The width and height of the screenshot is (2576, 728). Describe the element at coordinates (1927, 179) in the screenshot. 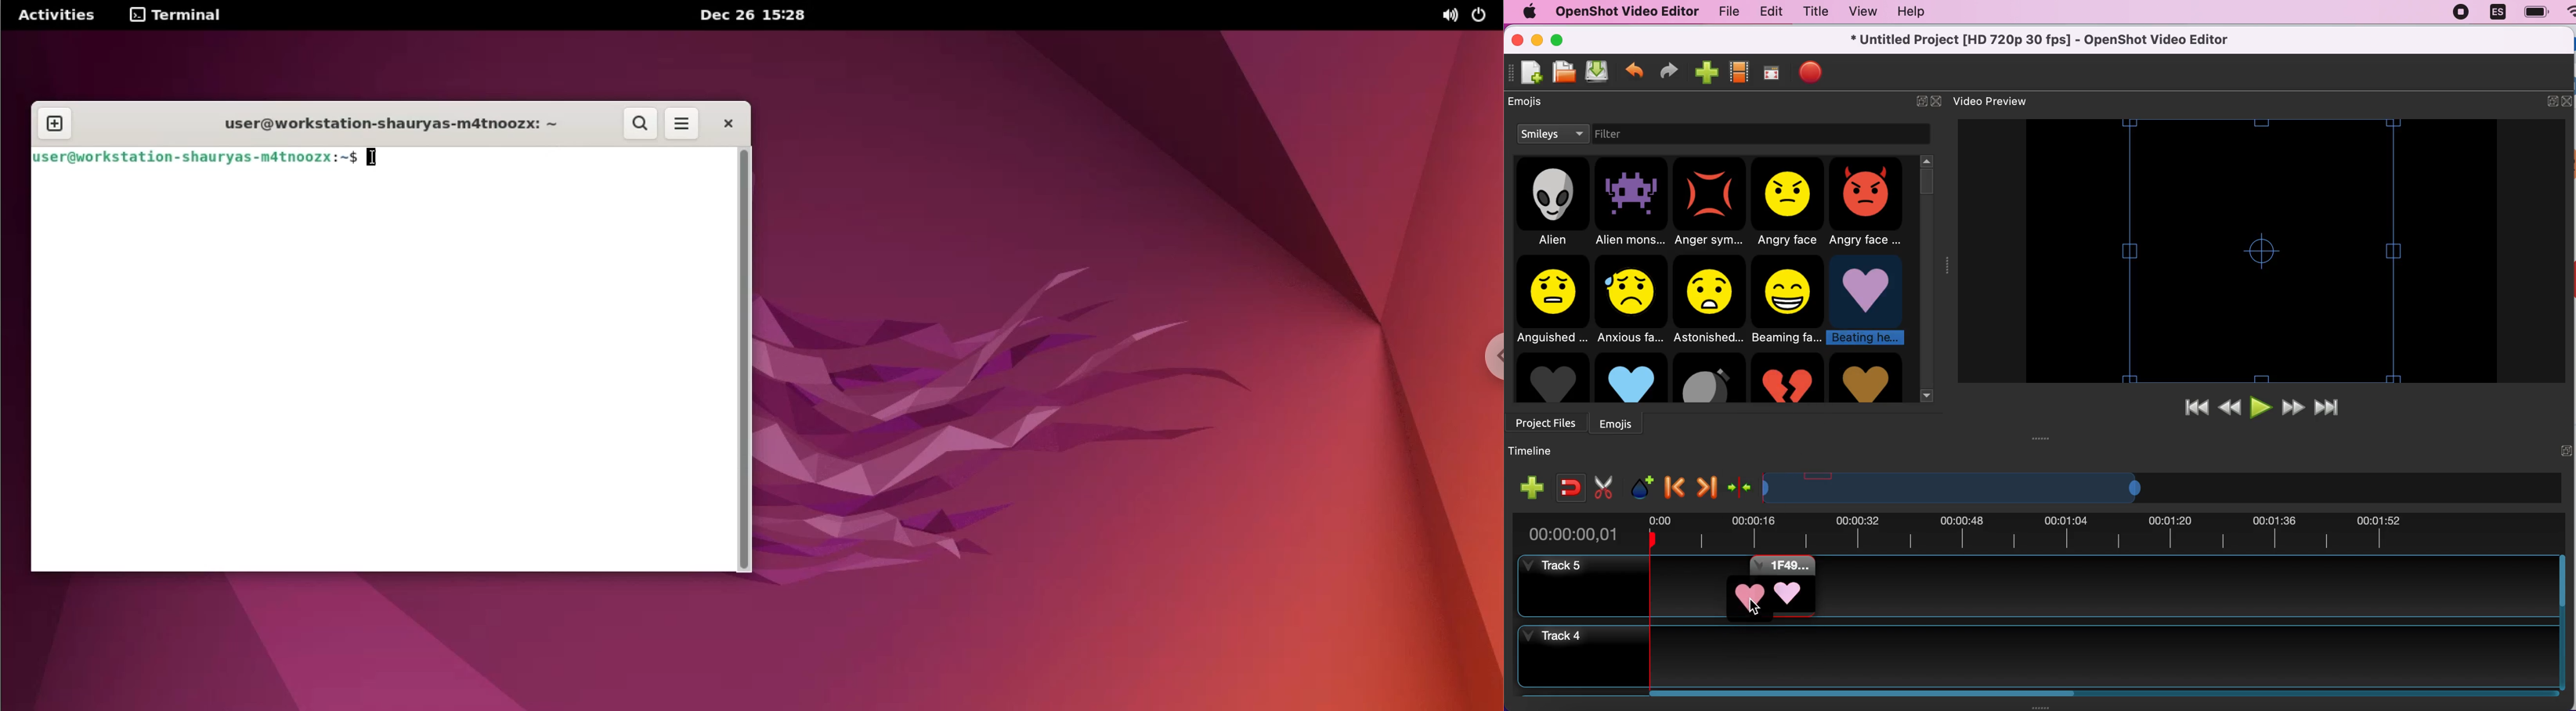

I see `vertical slider` at that location.